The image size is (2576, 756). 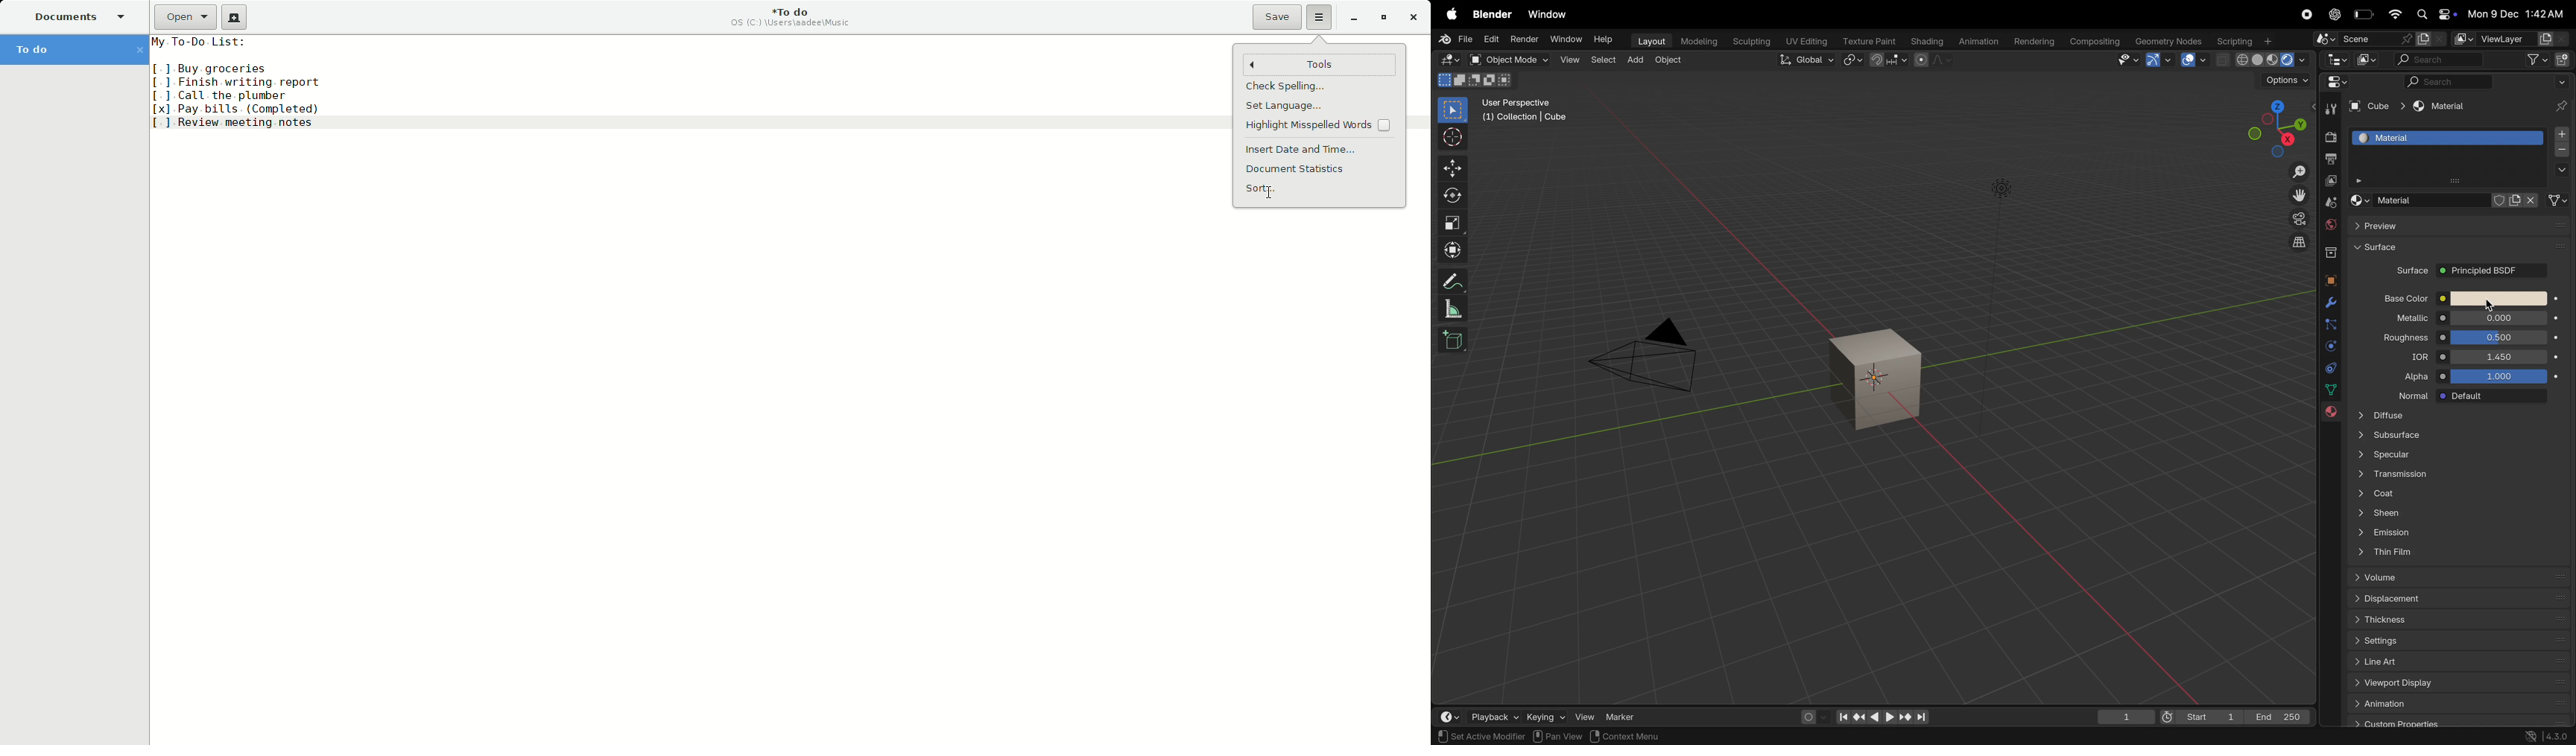 I want to click on Insert date and time, so click(x=1310, y=148).